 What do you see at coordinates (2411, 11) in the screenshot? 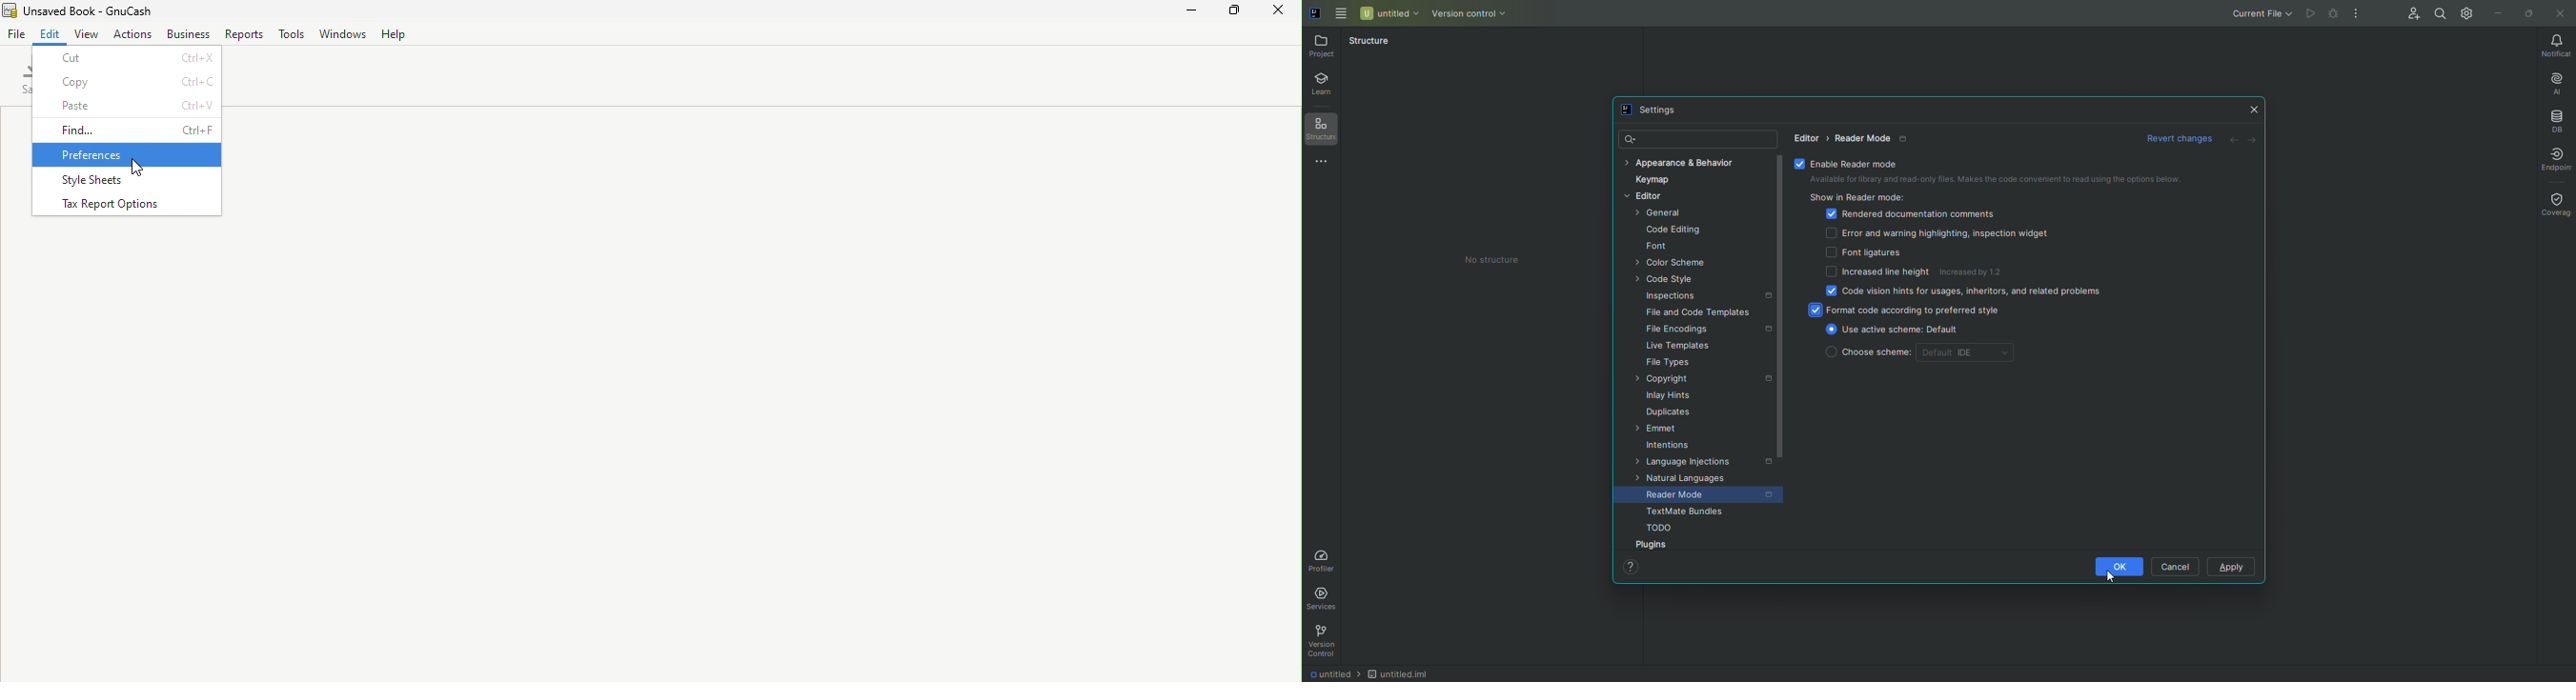
I see `Code With Me` at bounding box center [2411, 11].